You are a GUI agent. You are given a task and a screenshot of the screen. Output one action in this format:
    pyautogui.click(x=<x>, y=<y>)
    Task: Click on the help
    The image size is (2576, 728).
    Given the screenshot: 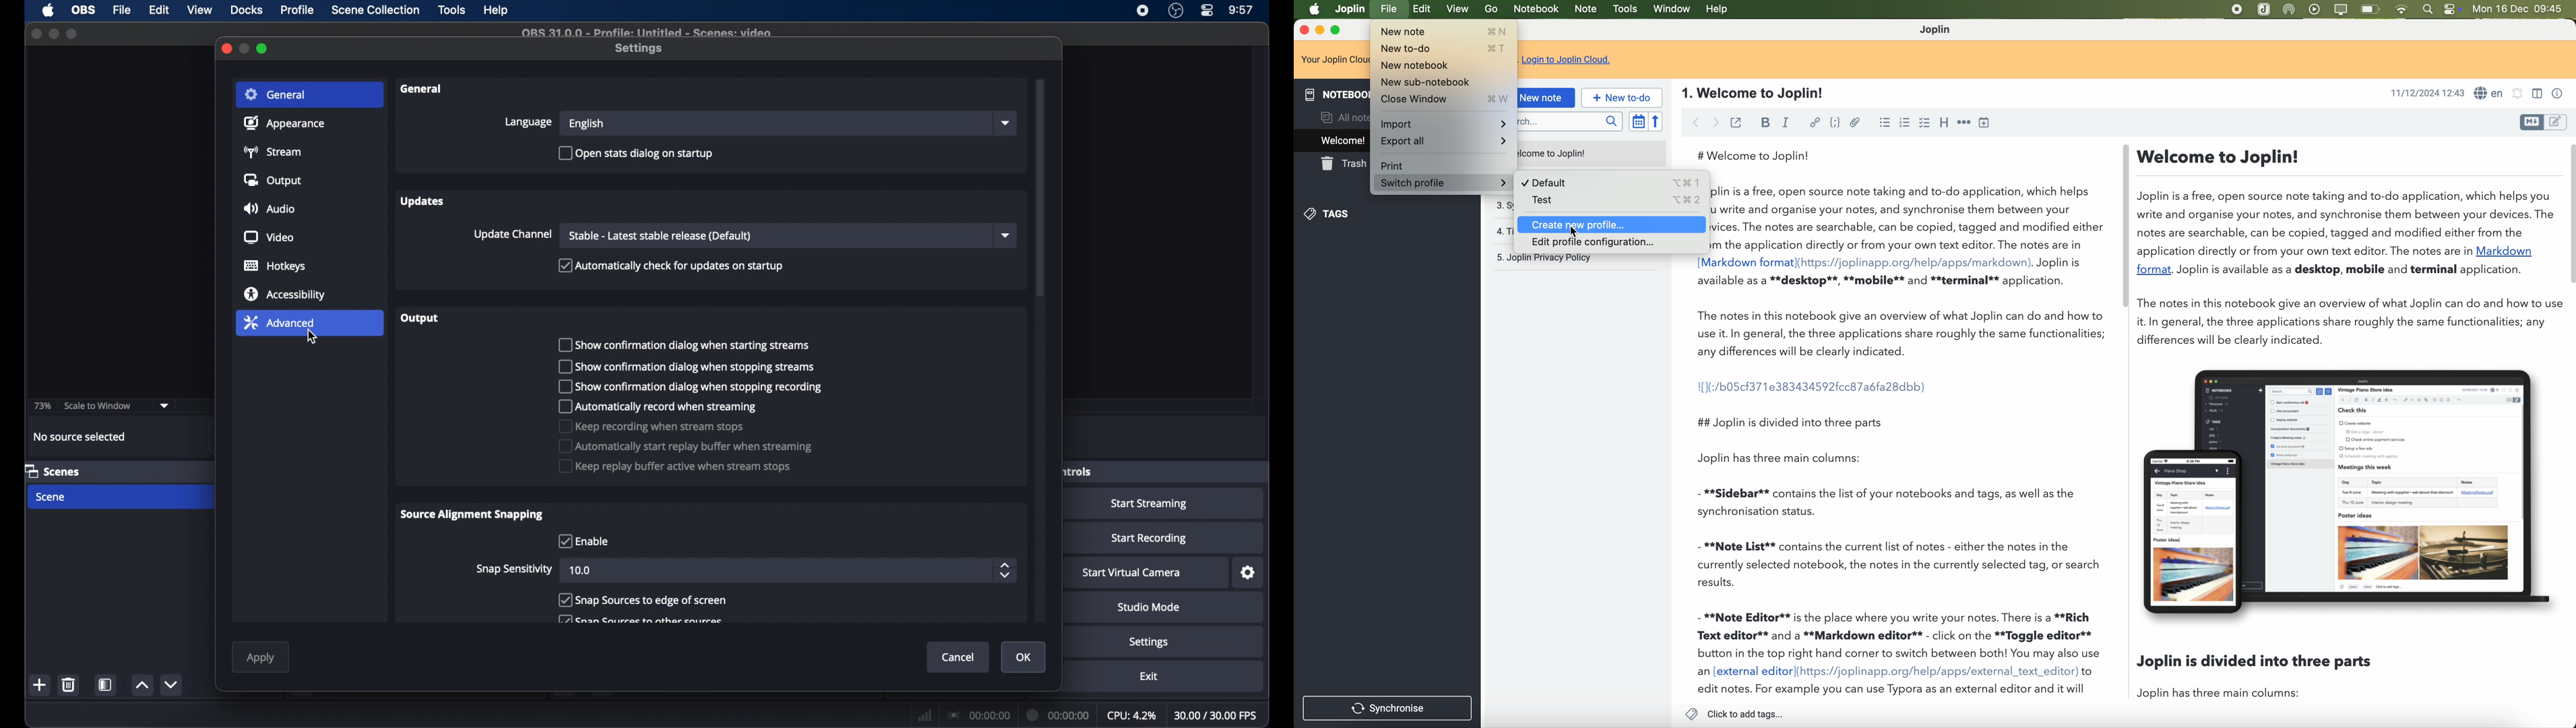 What is the action you would take?
    pyautogui.click(x=497, y=10)
    